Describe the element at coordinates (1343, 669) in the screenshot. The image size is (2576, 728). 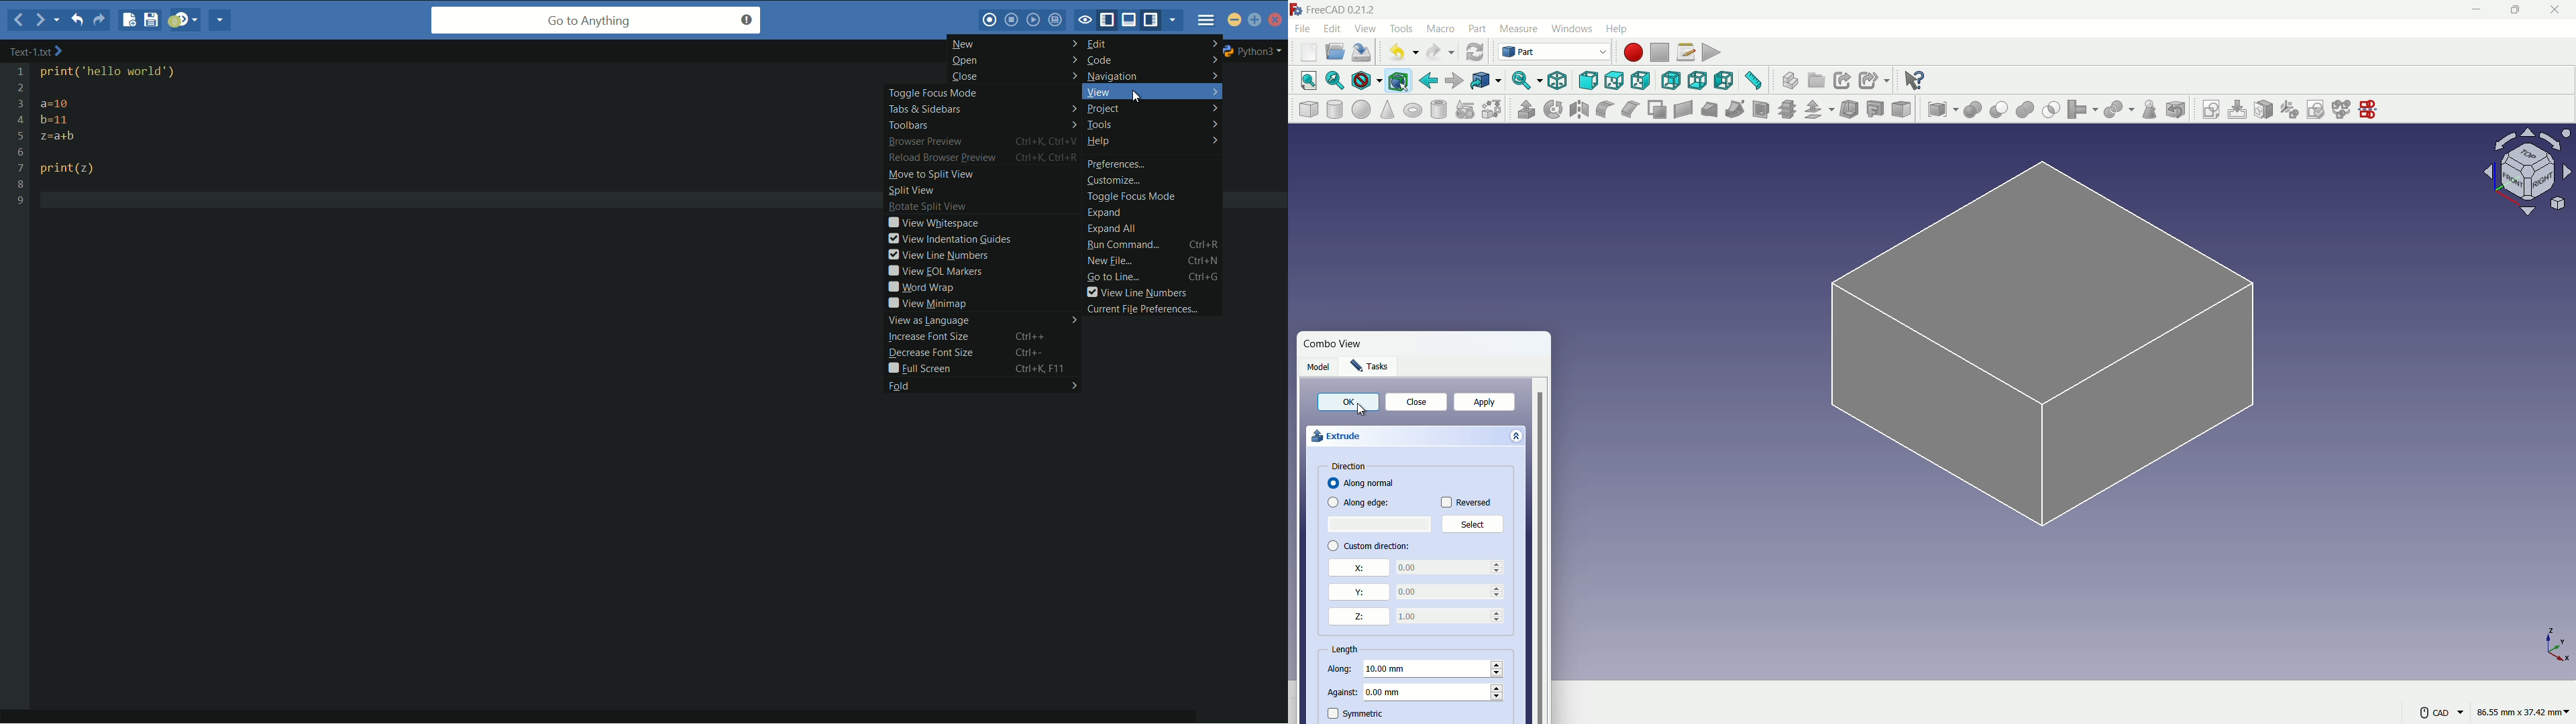
I see `along length` at that location.